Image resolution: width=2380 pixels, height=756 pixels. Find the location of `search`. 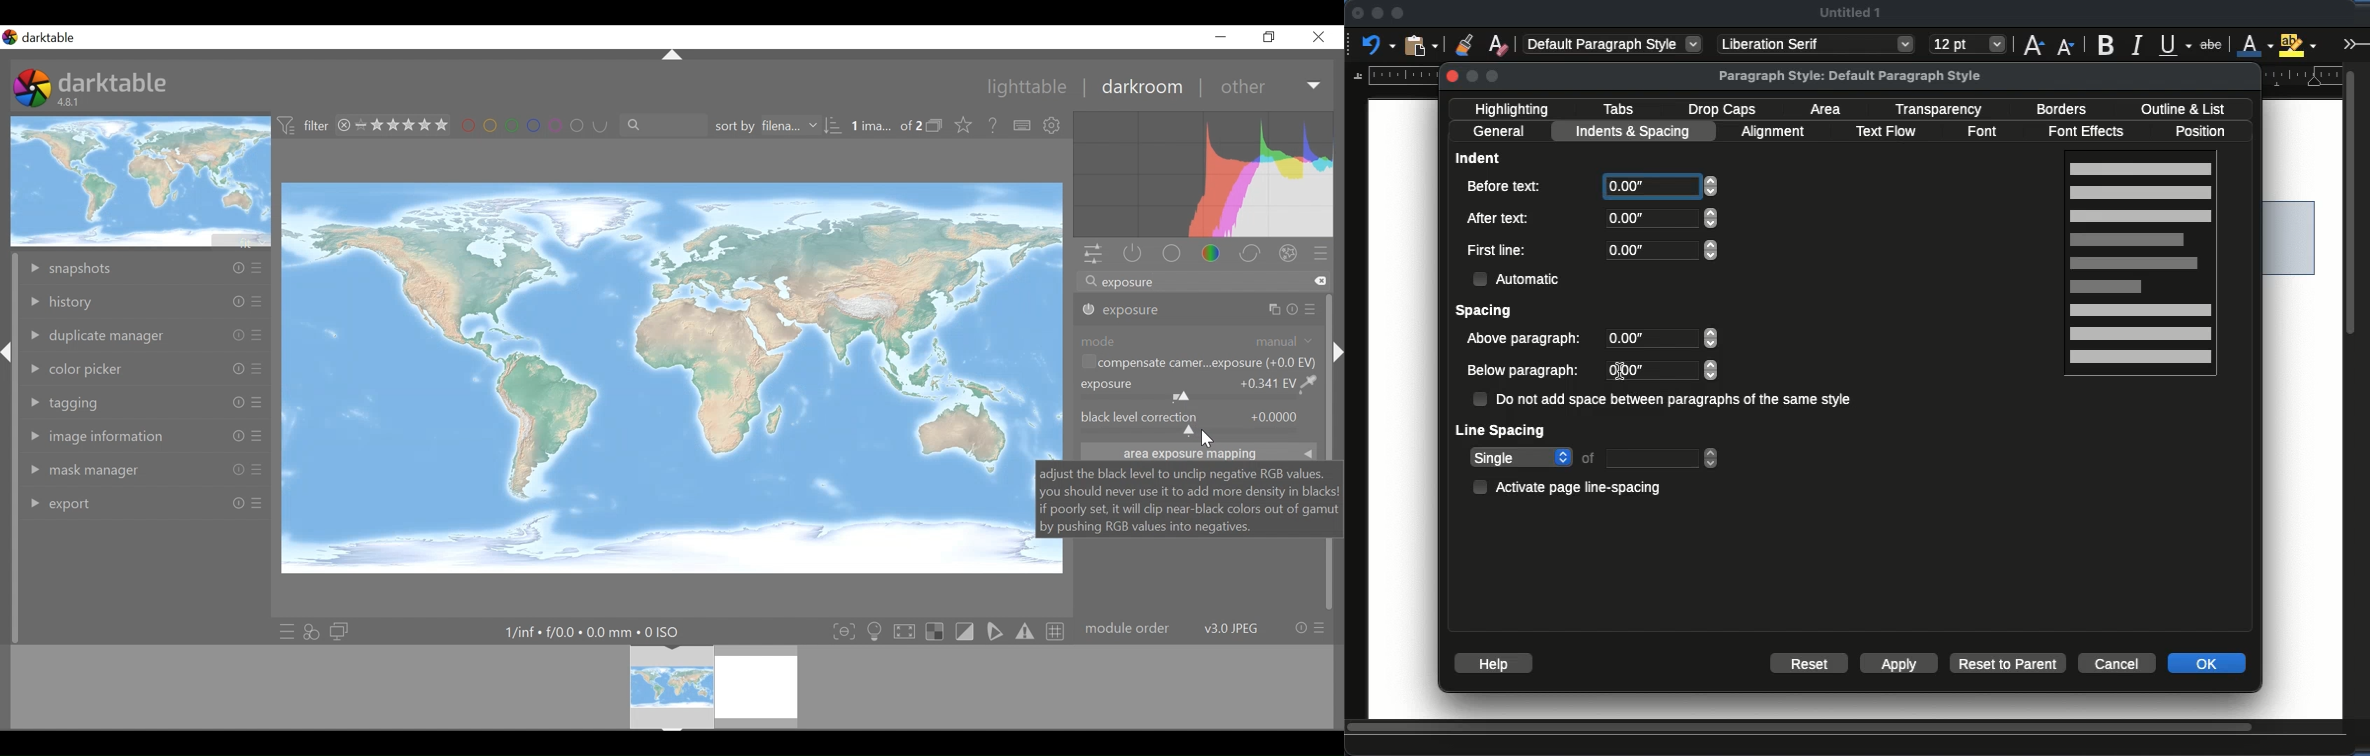

search is located at coordinates (658, 125).